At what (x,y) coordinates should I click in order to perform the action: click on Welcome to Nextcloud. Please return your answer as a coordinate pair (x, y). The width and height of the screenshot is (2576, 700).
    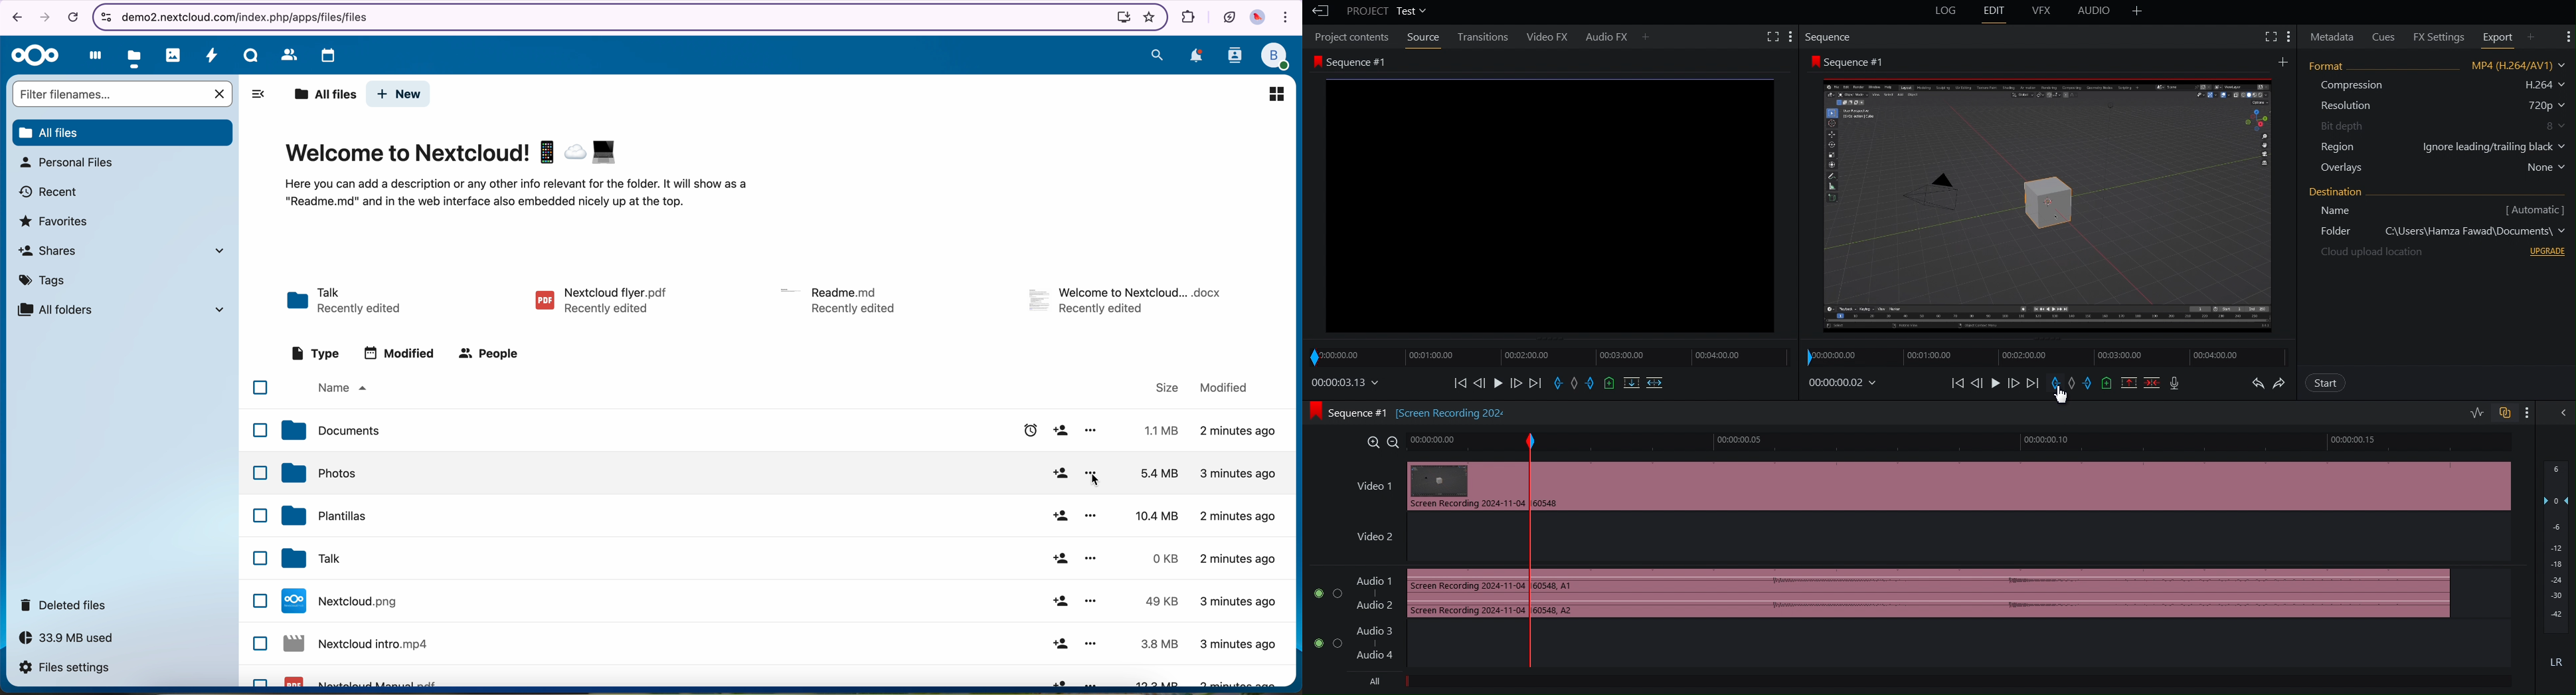
    Looking at the image, I should click on (453, 152).